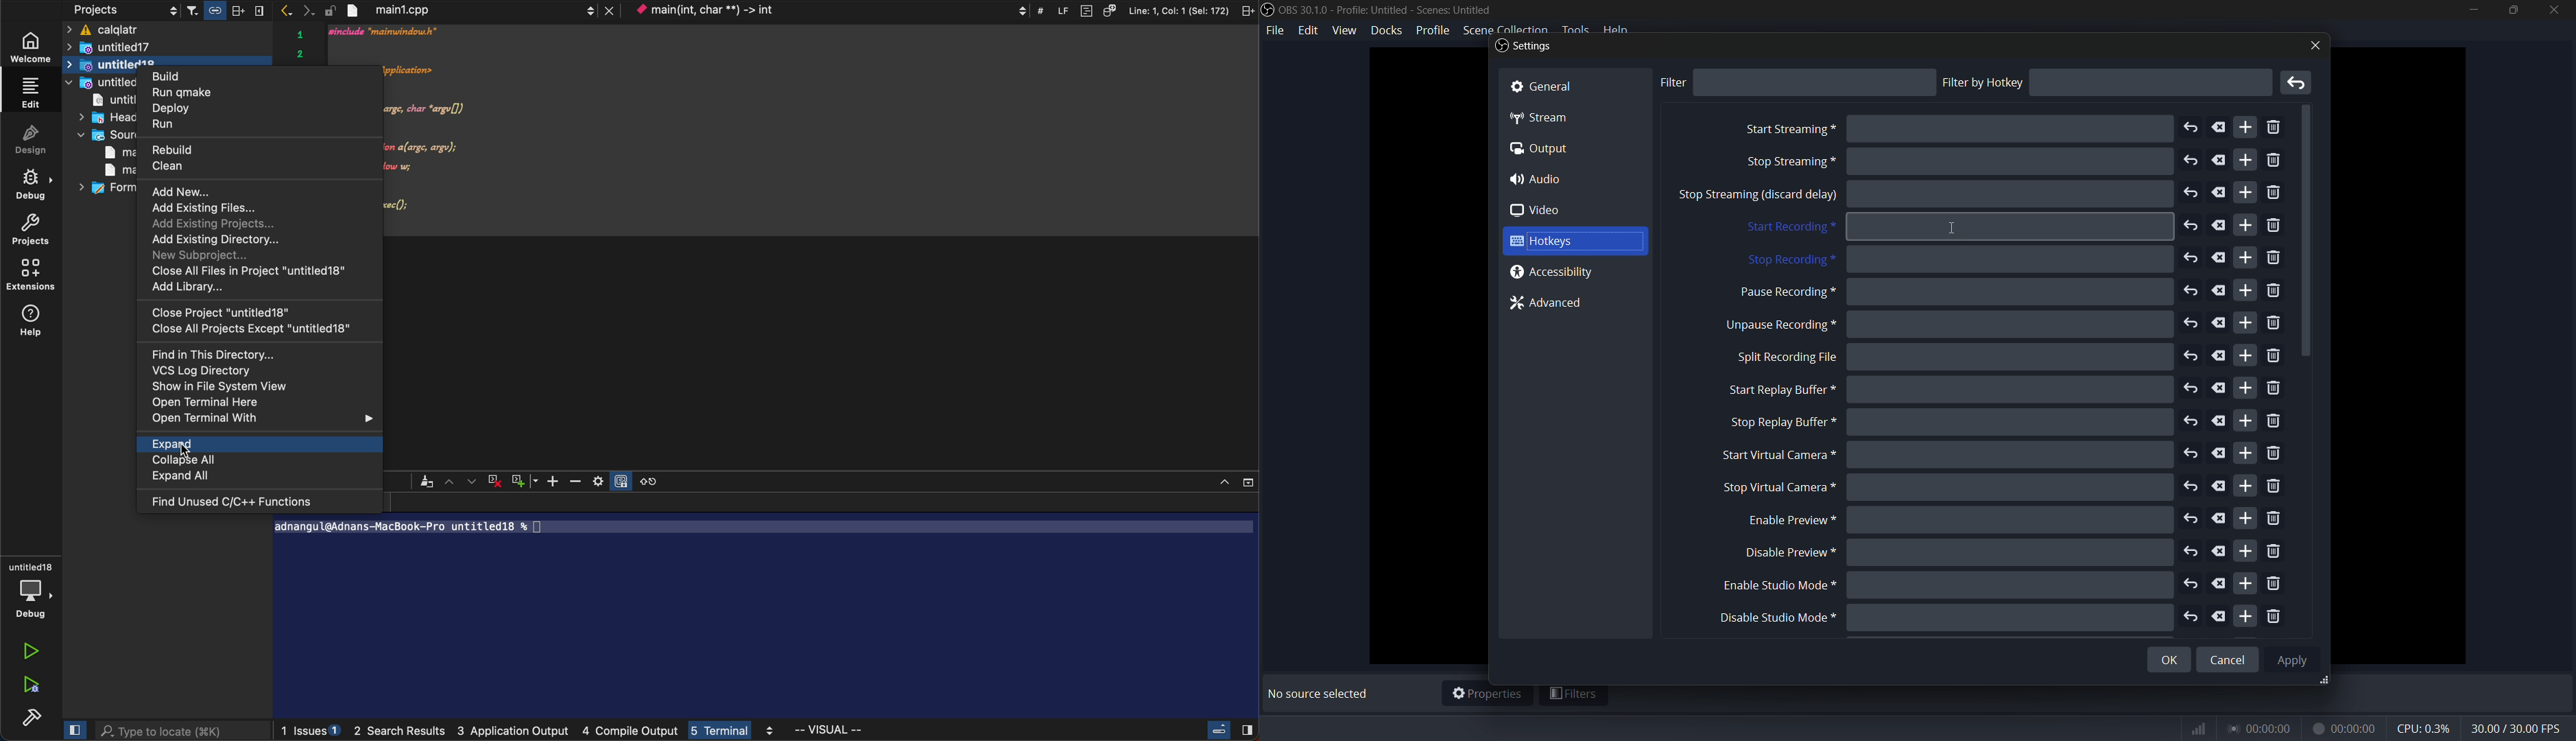 The image size is (2576, 756). What do you see at coordinates (248, 272) in the screenshot?
I see `close all` at bounding box center [248, 272].